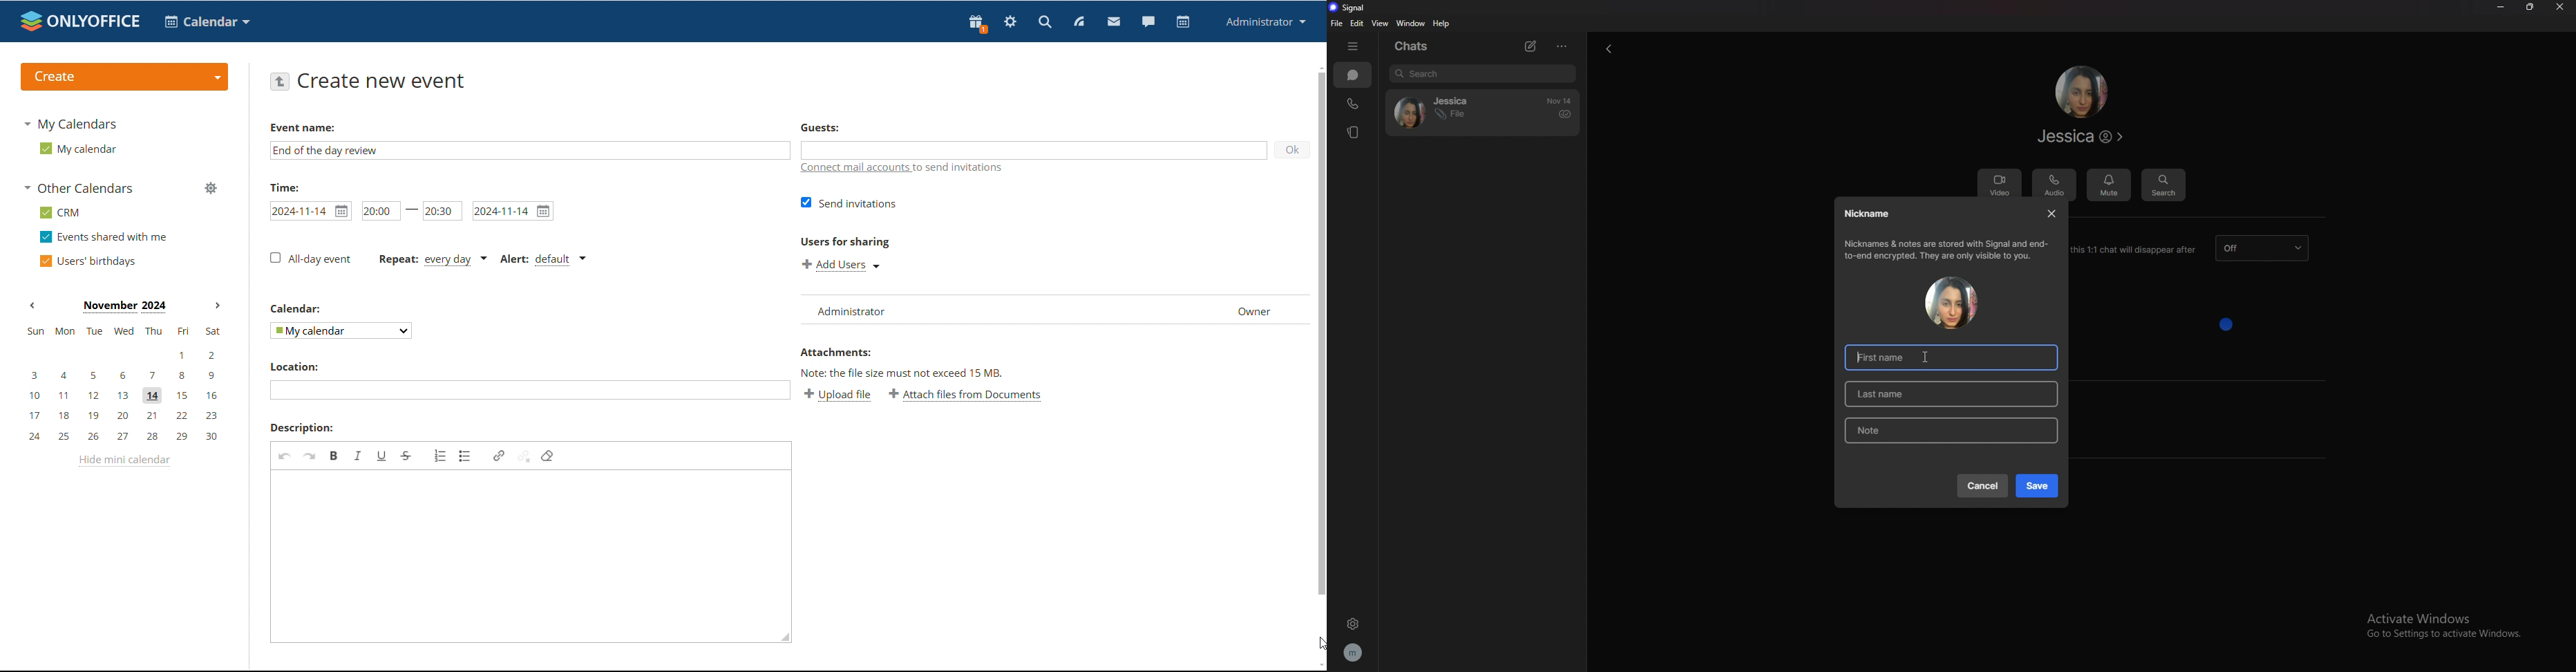 The height and width of the screenshot is (672, 2576). Describe the element at coordinates (2080, 136) in the screenshot. I see `contact info` at that location.